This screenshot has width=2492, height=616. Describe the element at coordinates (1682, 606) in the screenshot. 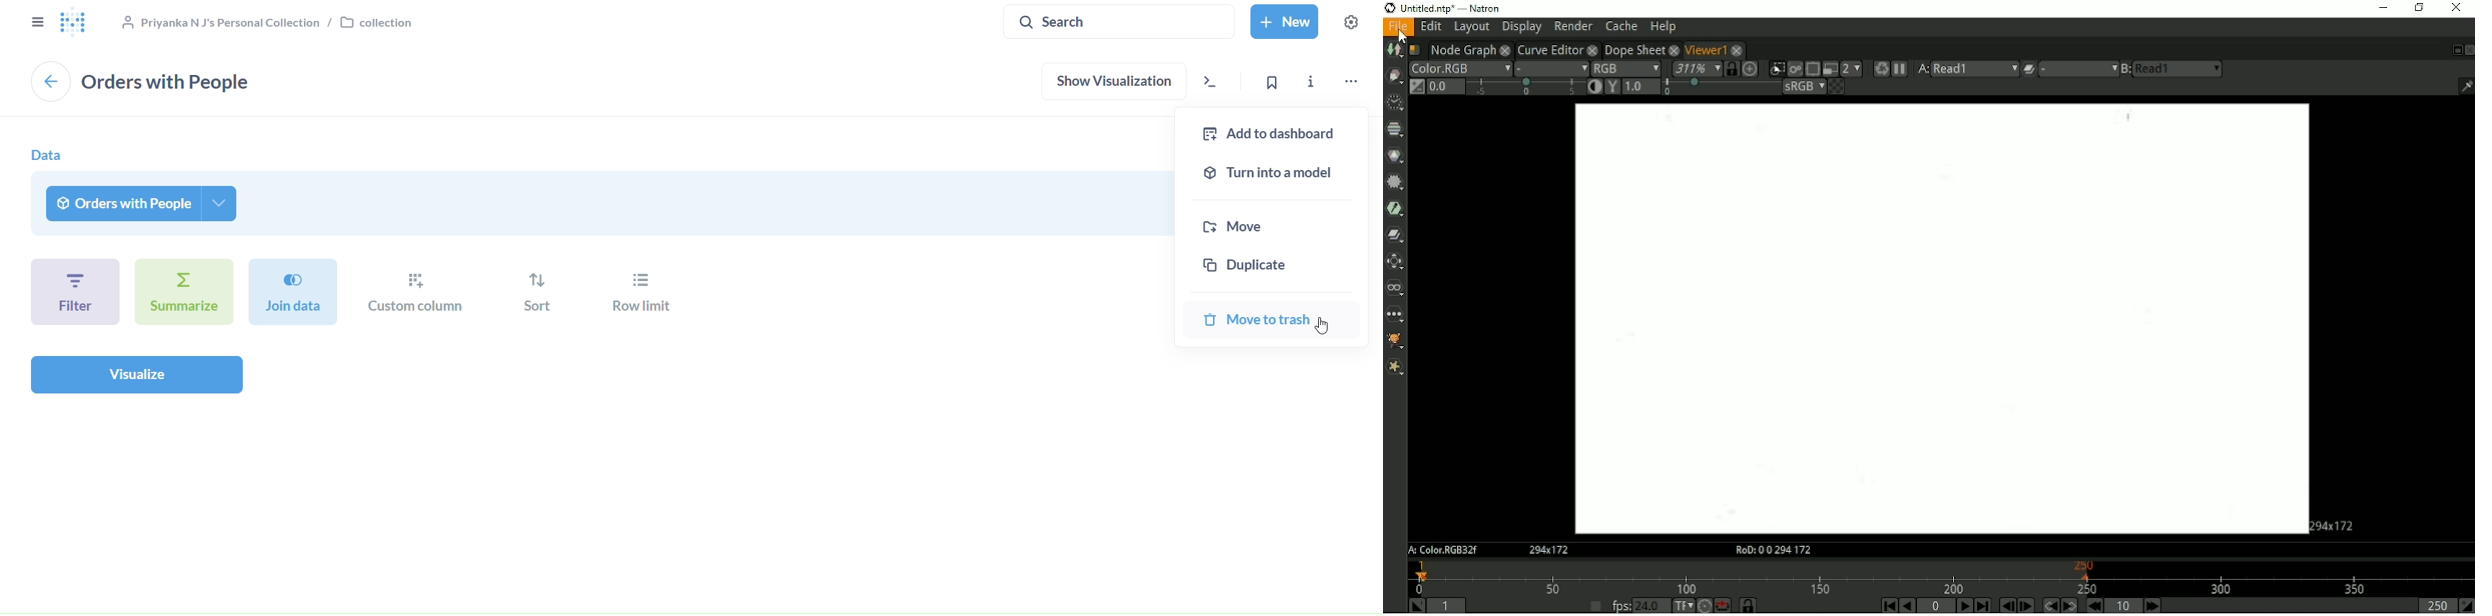

I see `Set the time display format` at that location.